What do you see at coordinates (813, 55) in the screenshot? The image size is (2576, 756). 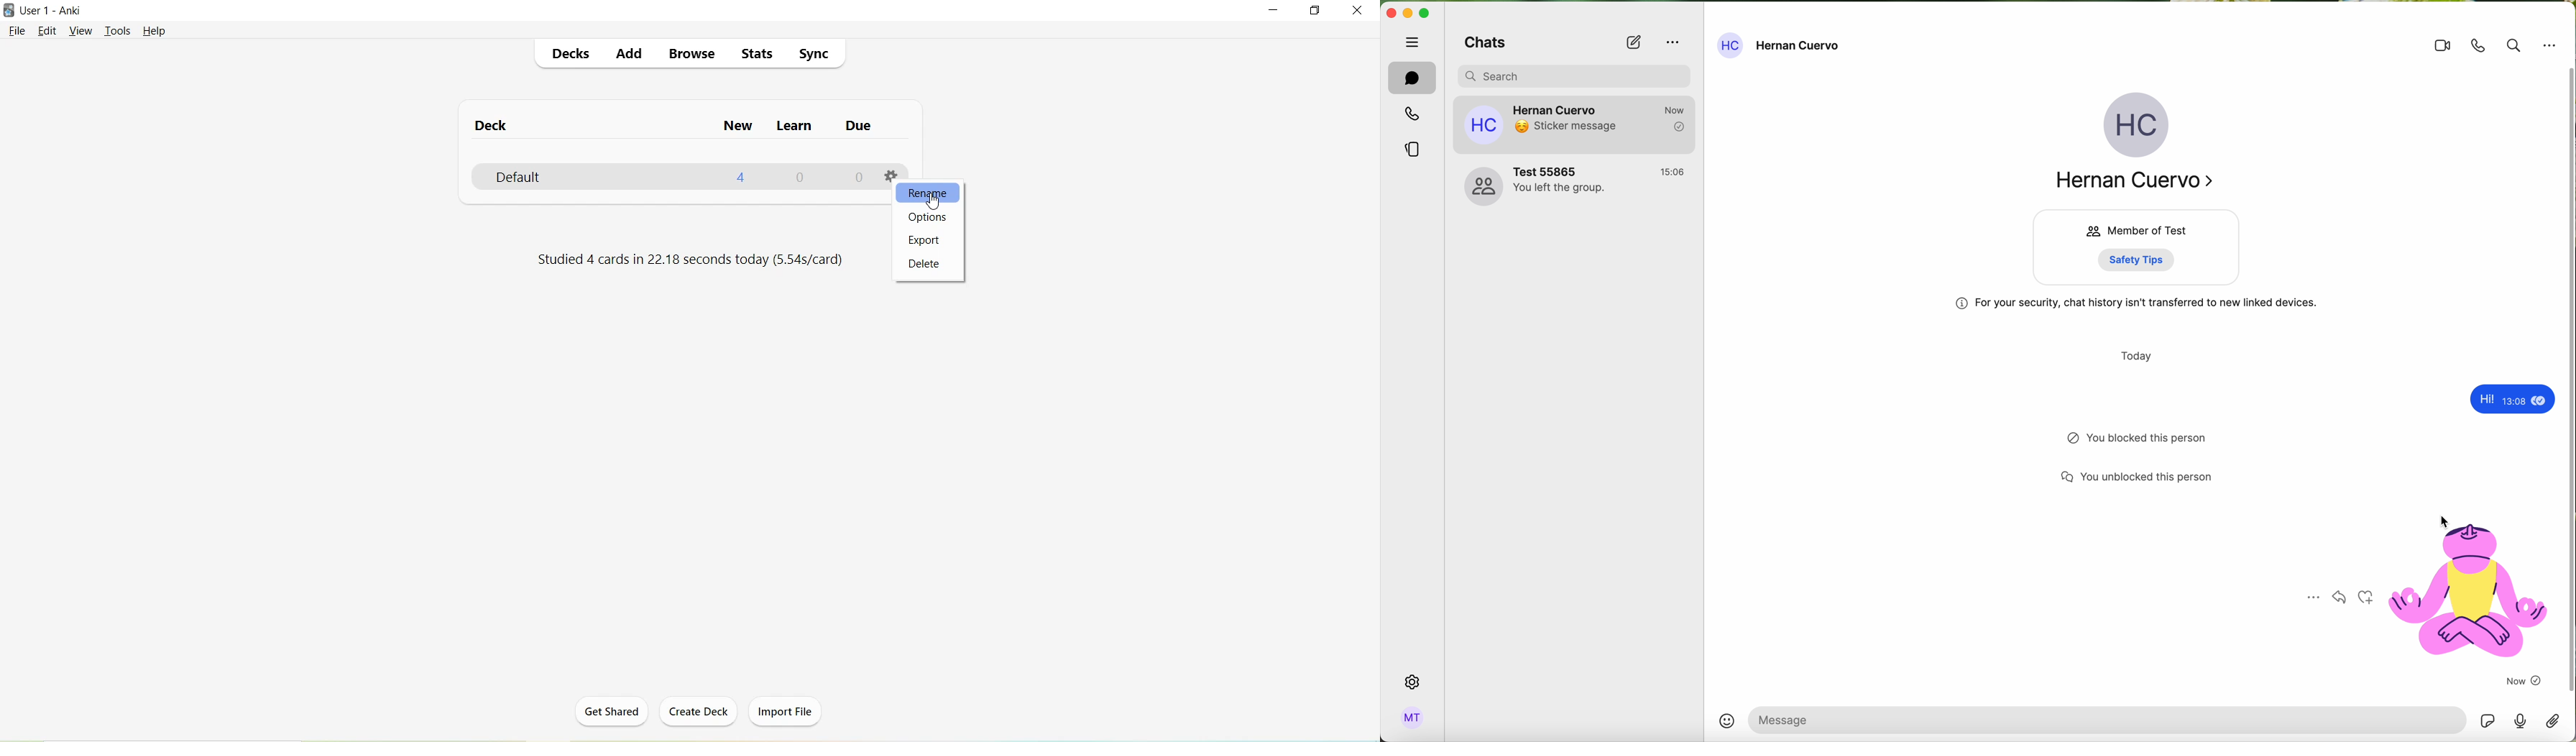 I see `Sync` at bounding box center [813, 55].